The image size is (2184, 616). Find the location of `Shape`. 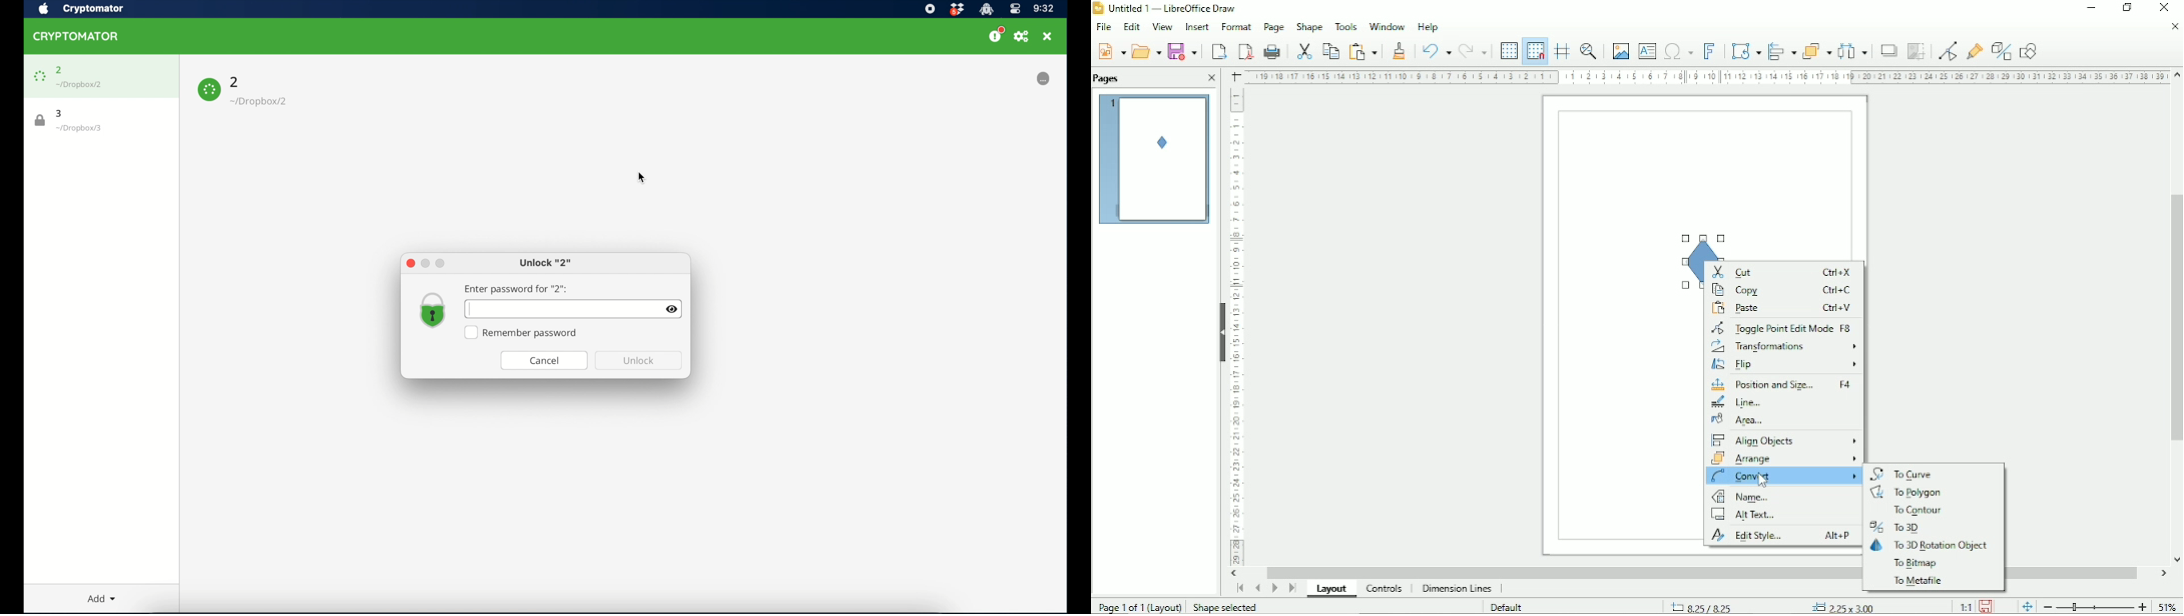

Shape is located at coordinates (1309, 25).